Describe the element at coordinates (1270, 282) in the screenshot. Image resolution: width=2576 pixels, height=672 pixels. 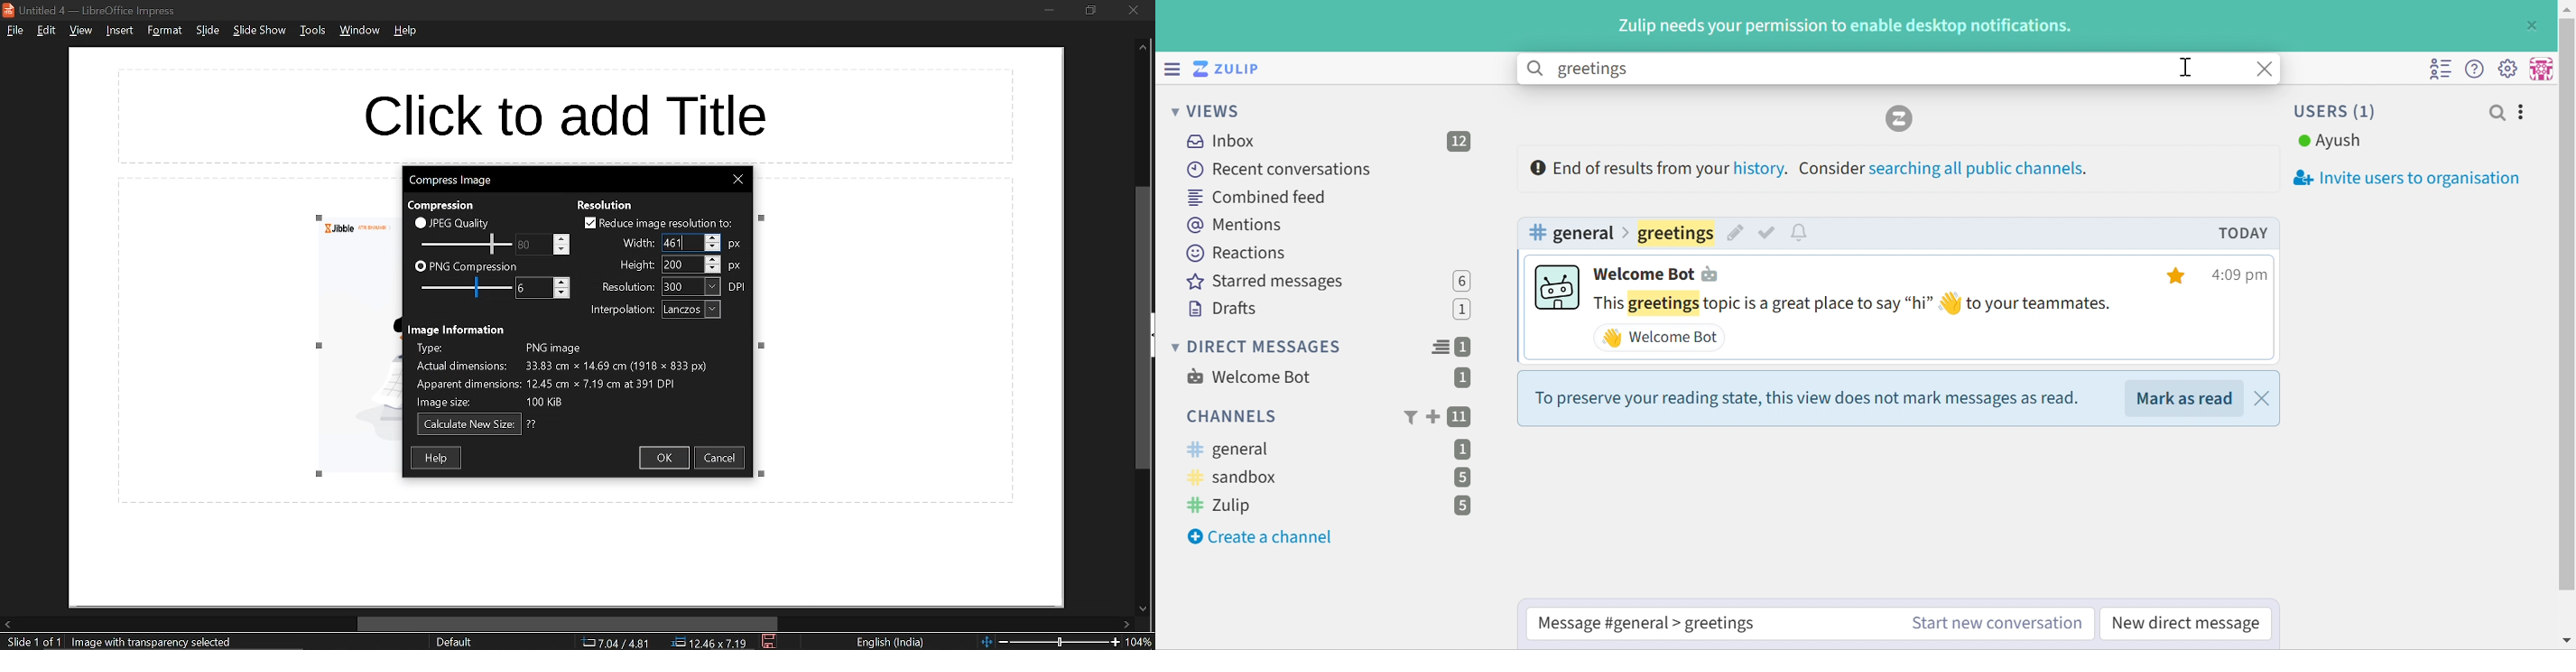
I see `Starred mesages` at that location.